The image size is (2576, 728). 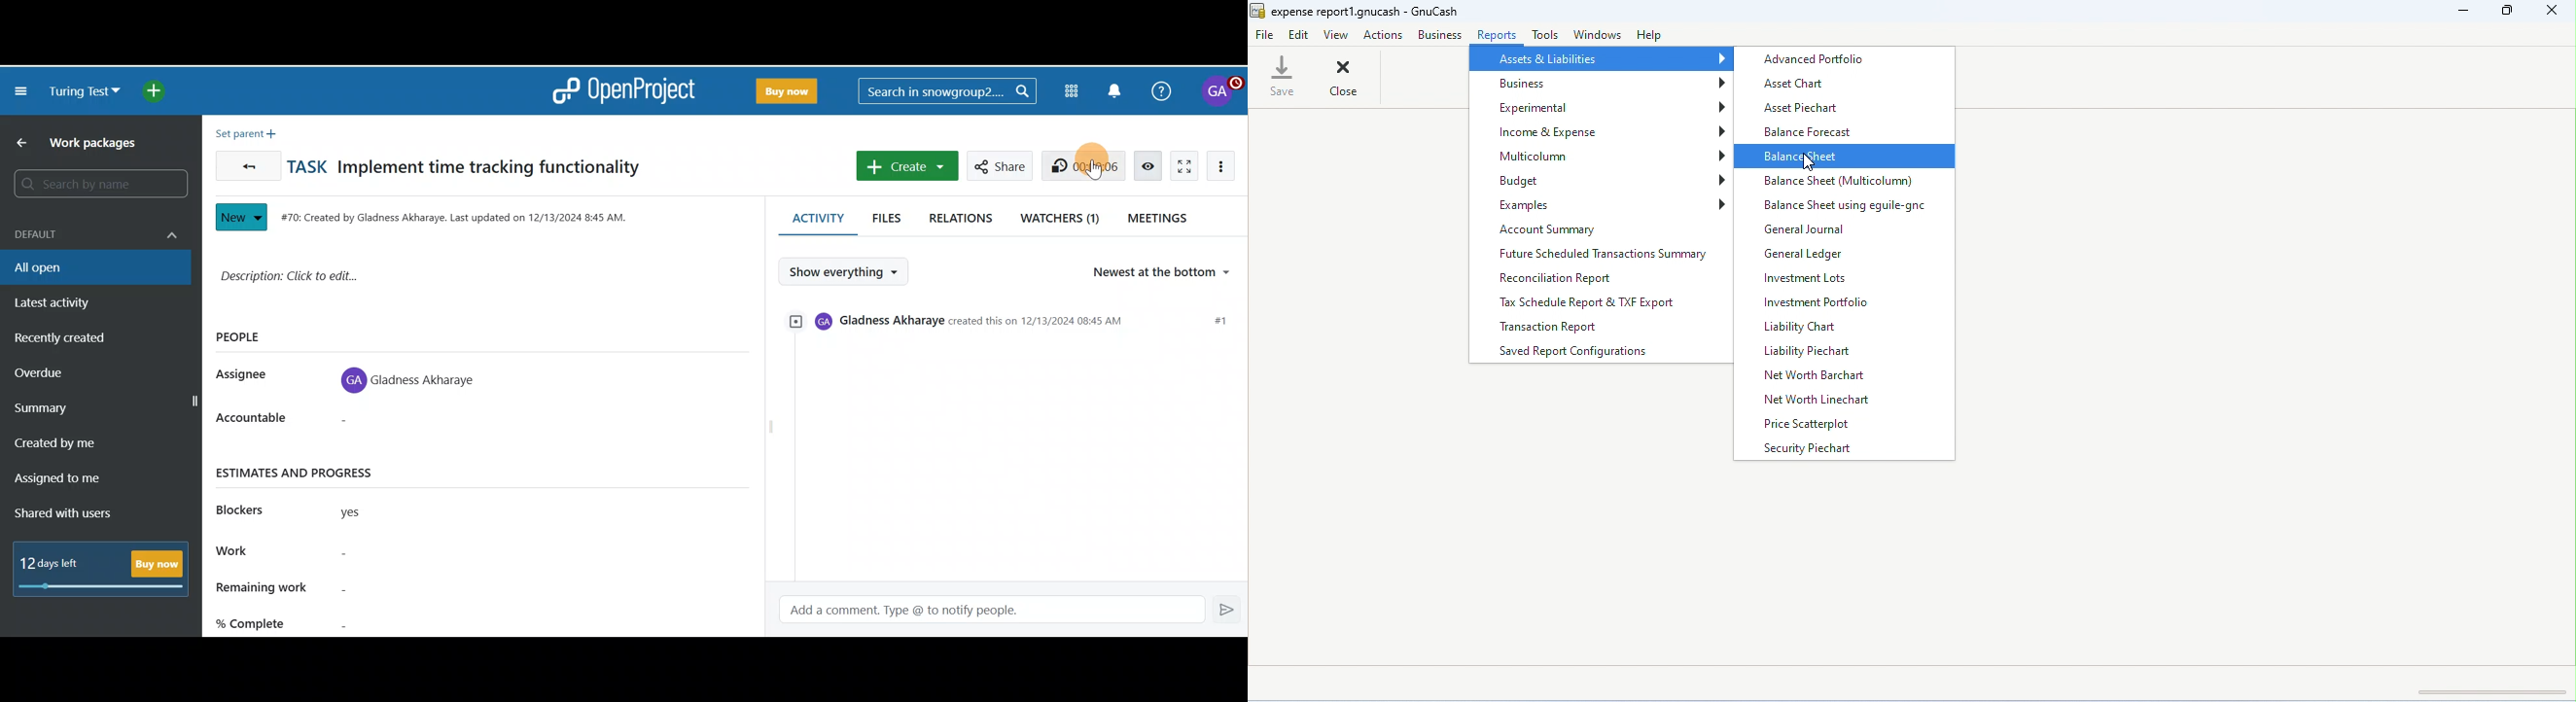 I want to click on Default, so click(x=93, y=228).